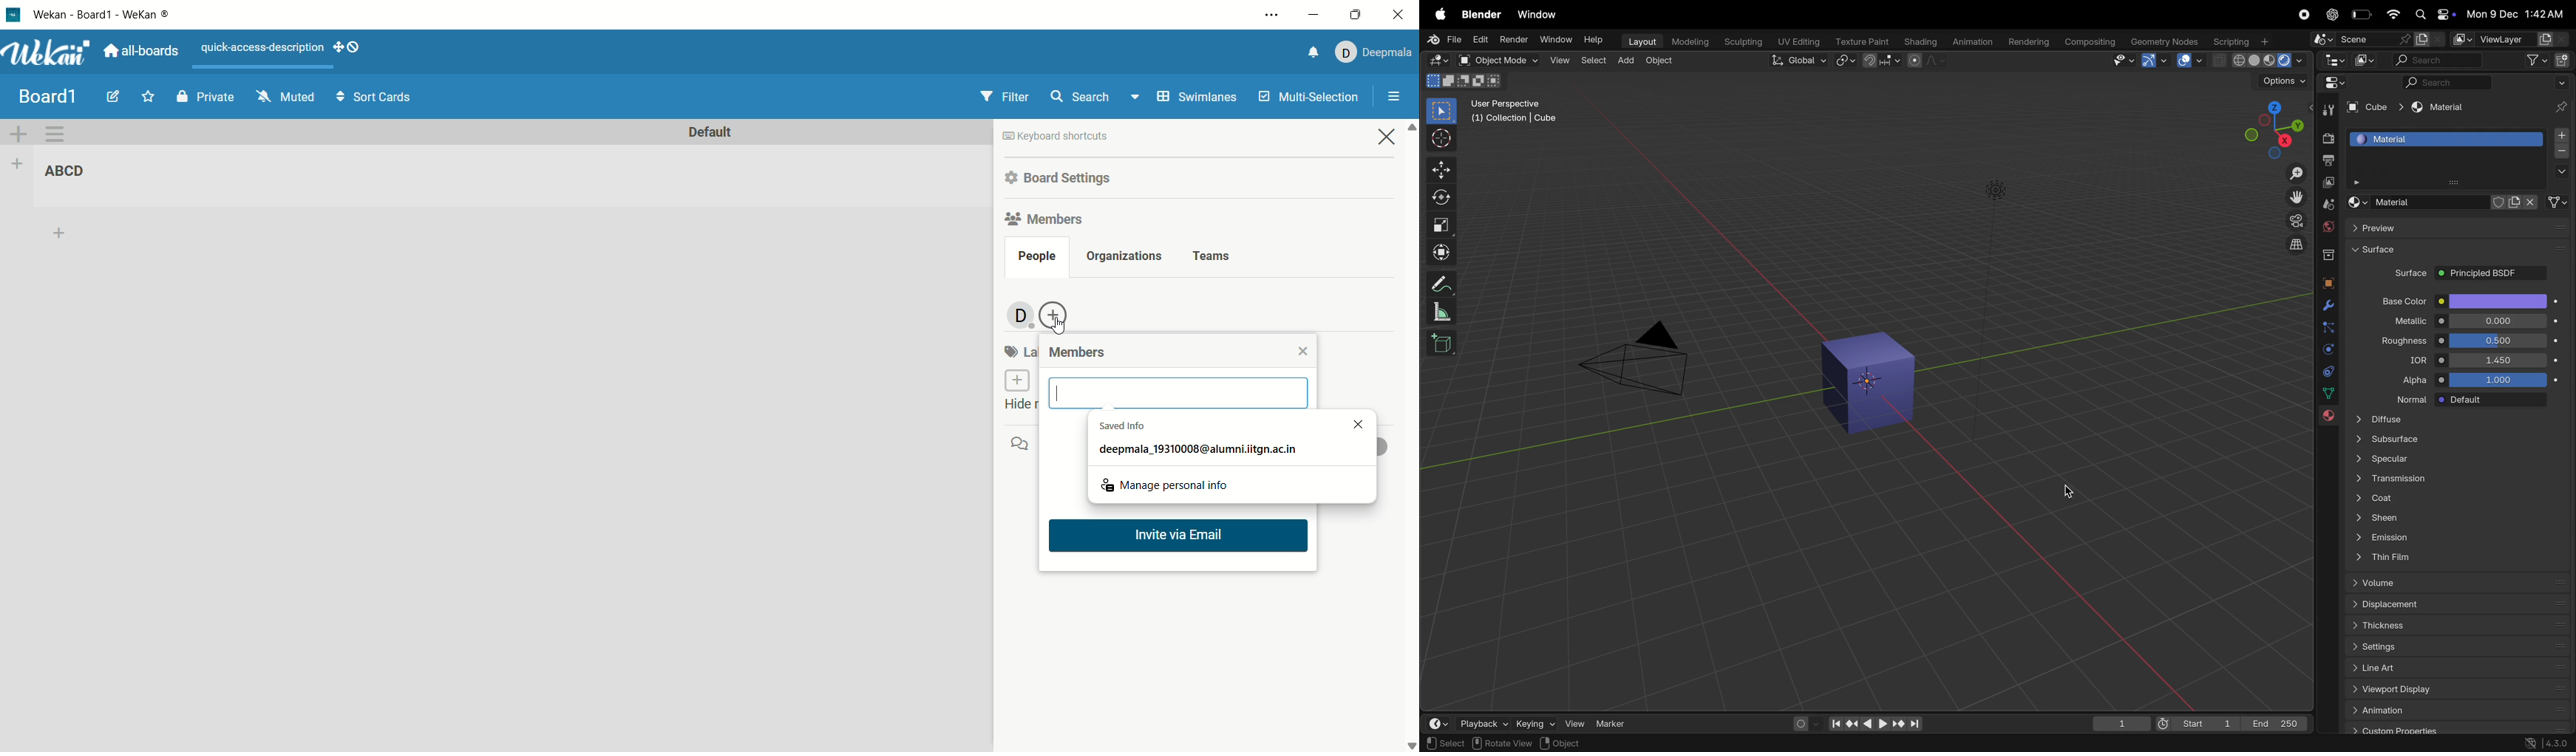 The height and width of the screenshot is (756, 2576). Describe the element at coordinates (1306, 100) in the screenshot. I see `multi-function` at that location.